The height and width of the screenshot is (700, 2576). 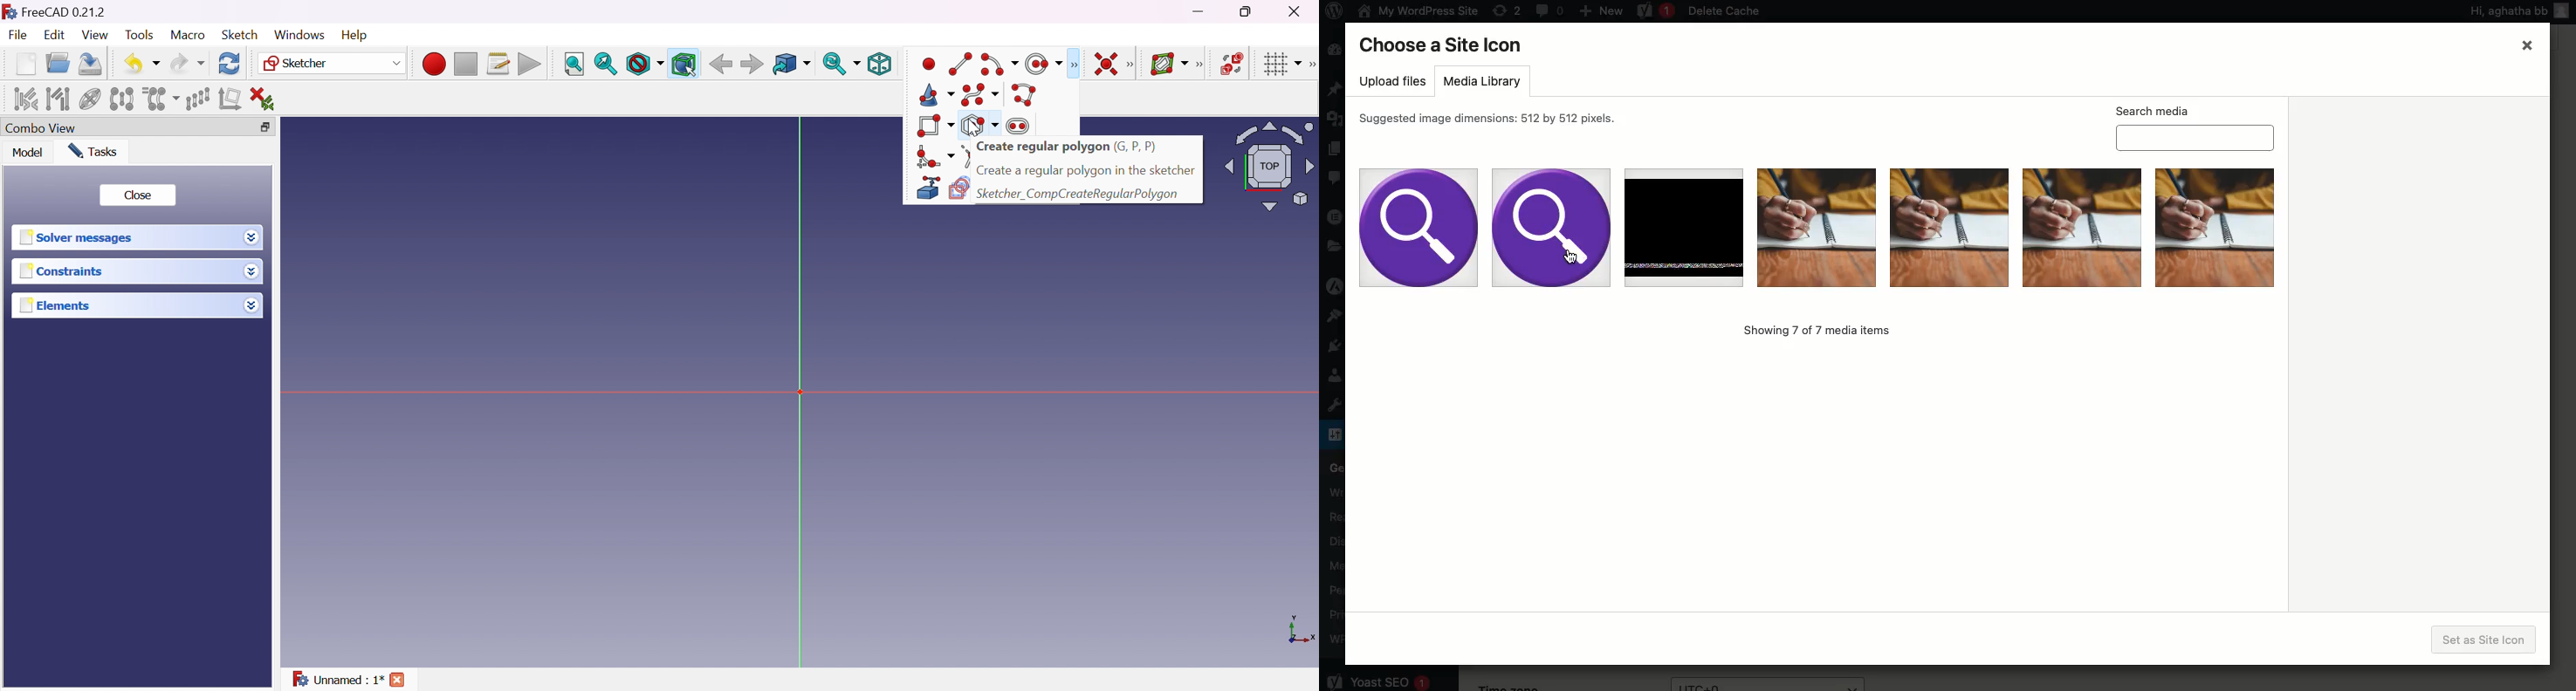 I want to click on Help, so click(x=357, y=36).